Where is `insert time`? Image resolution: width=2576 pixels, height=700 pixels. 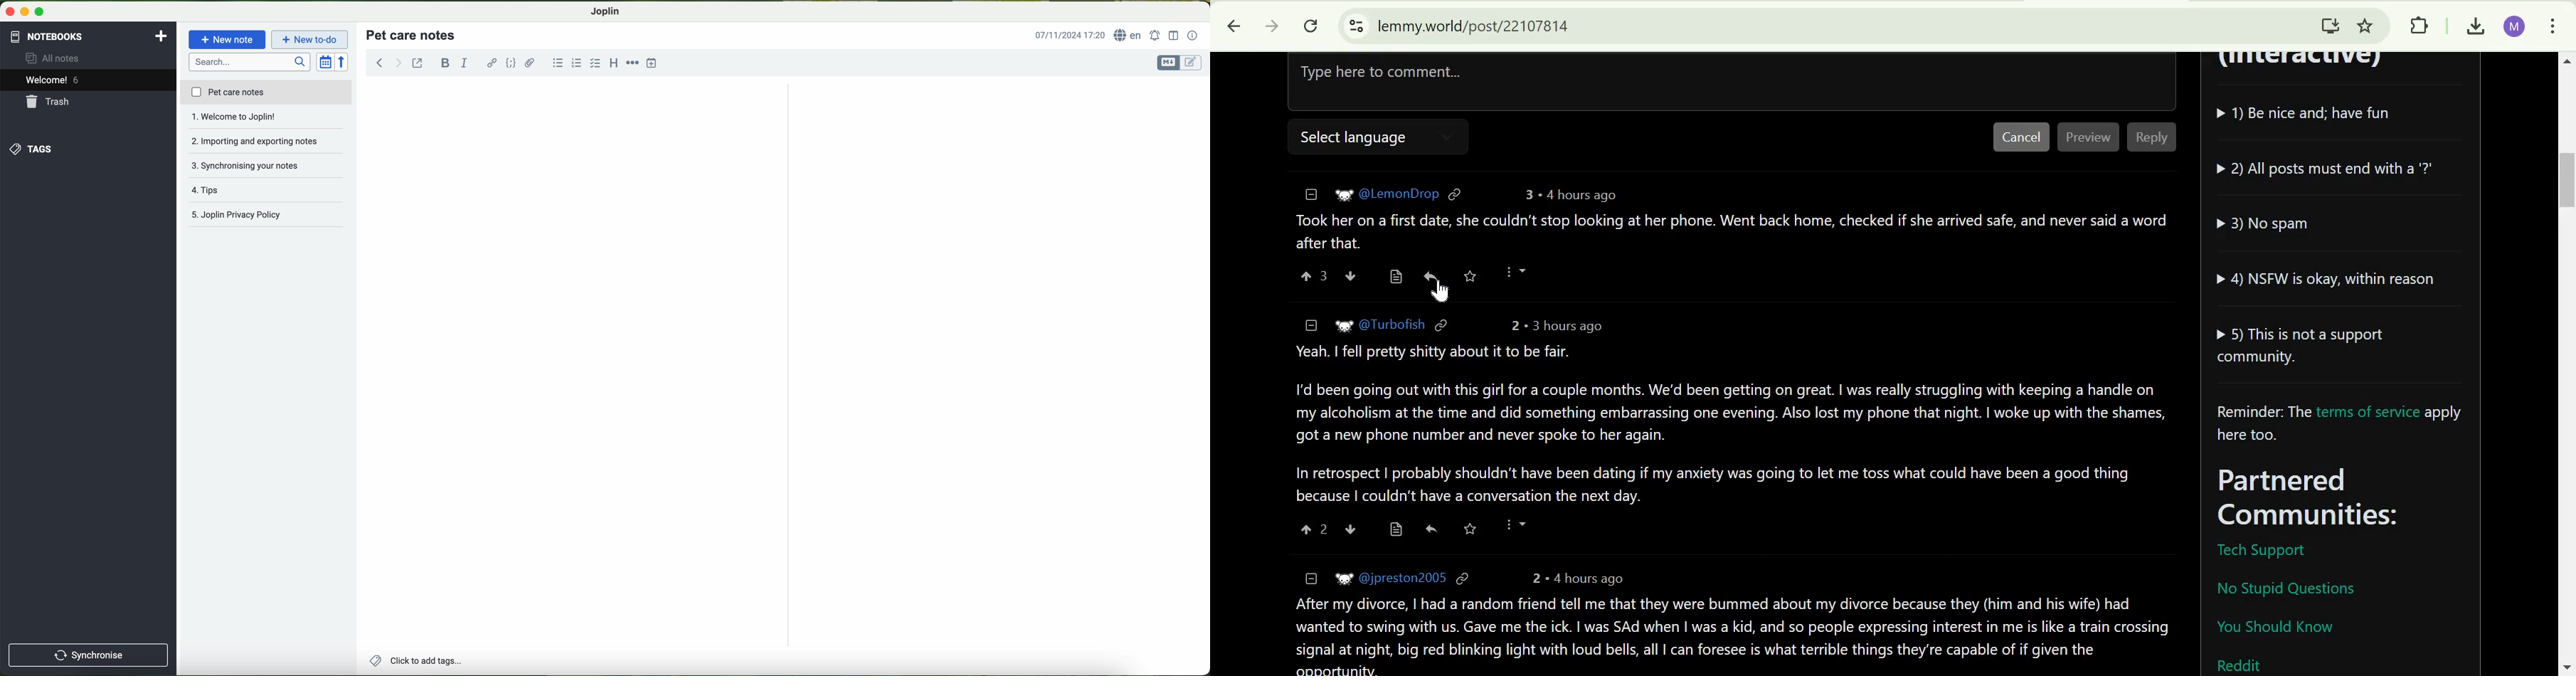 insert time is located at coordinates (652, 63).